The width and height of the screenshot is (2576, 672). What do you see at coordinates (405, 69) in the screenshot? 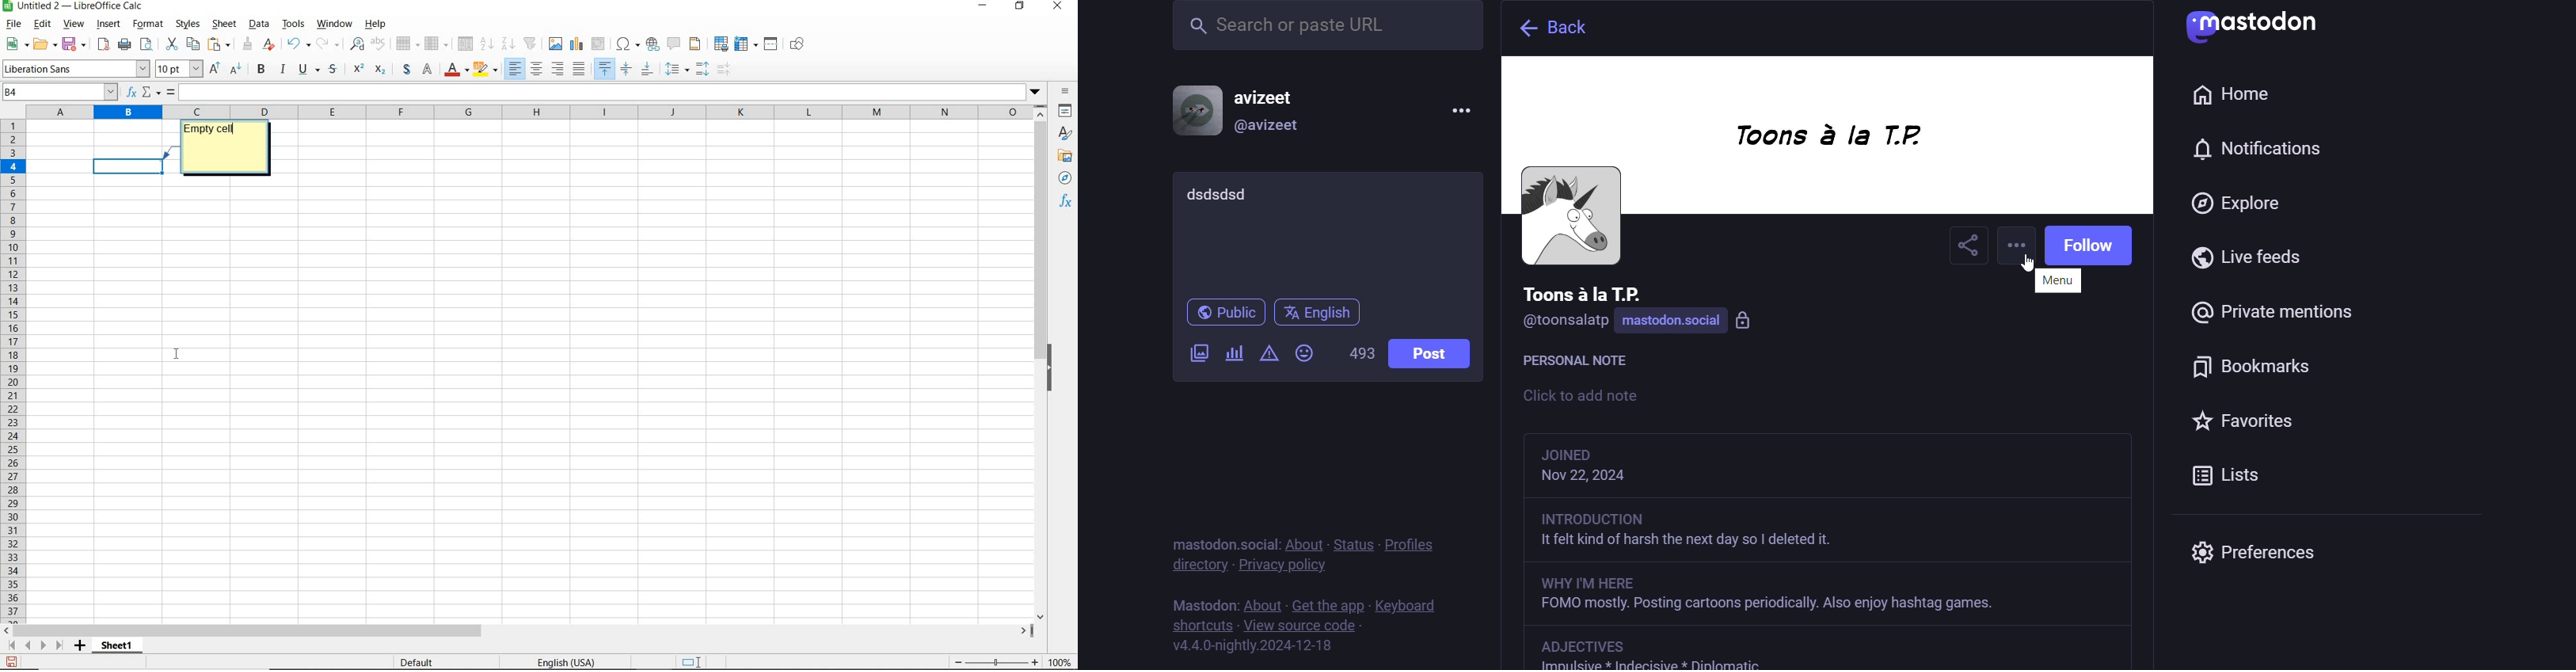
I see `special mathematical symbol` at bounding box center [405, 69].